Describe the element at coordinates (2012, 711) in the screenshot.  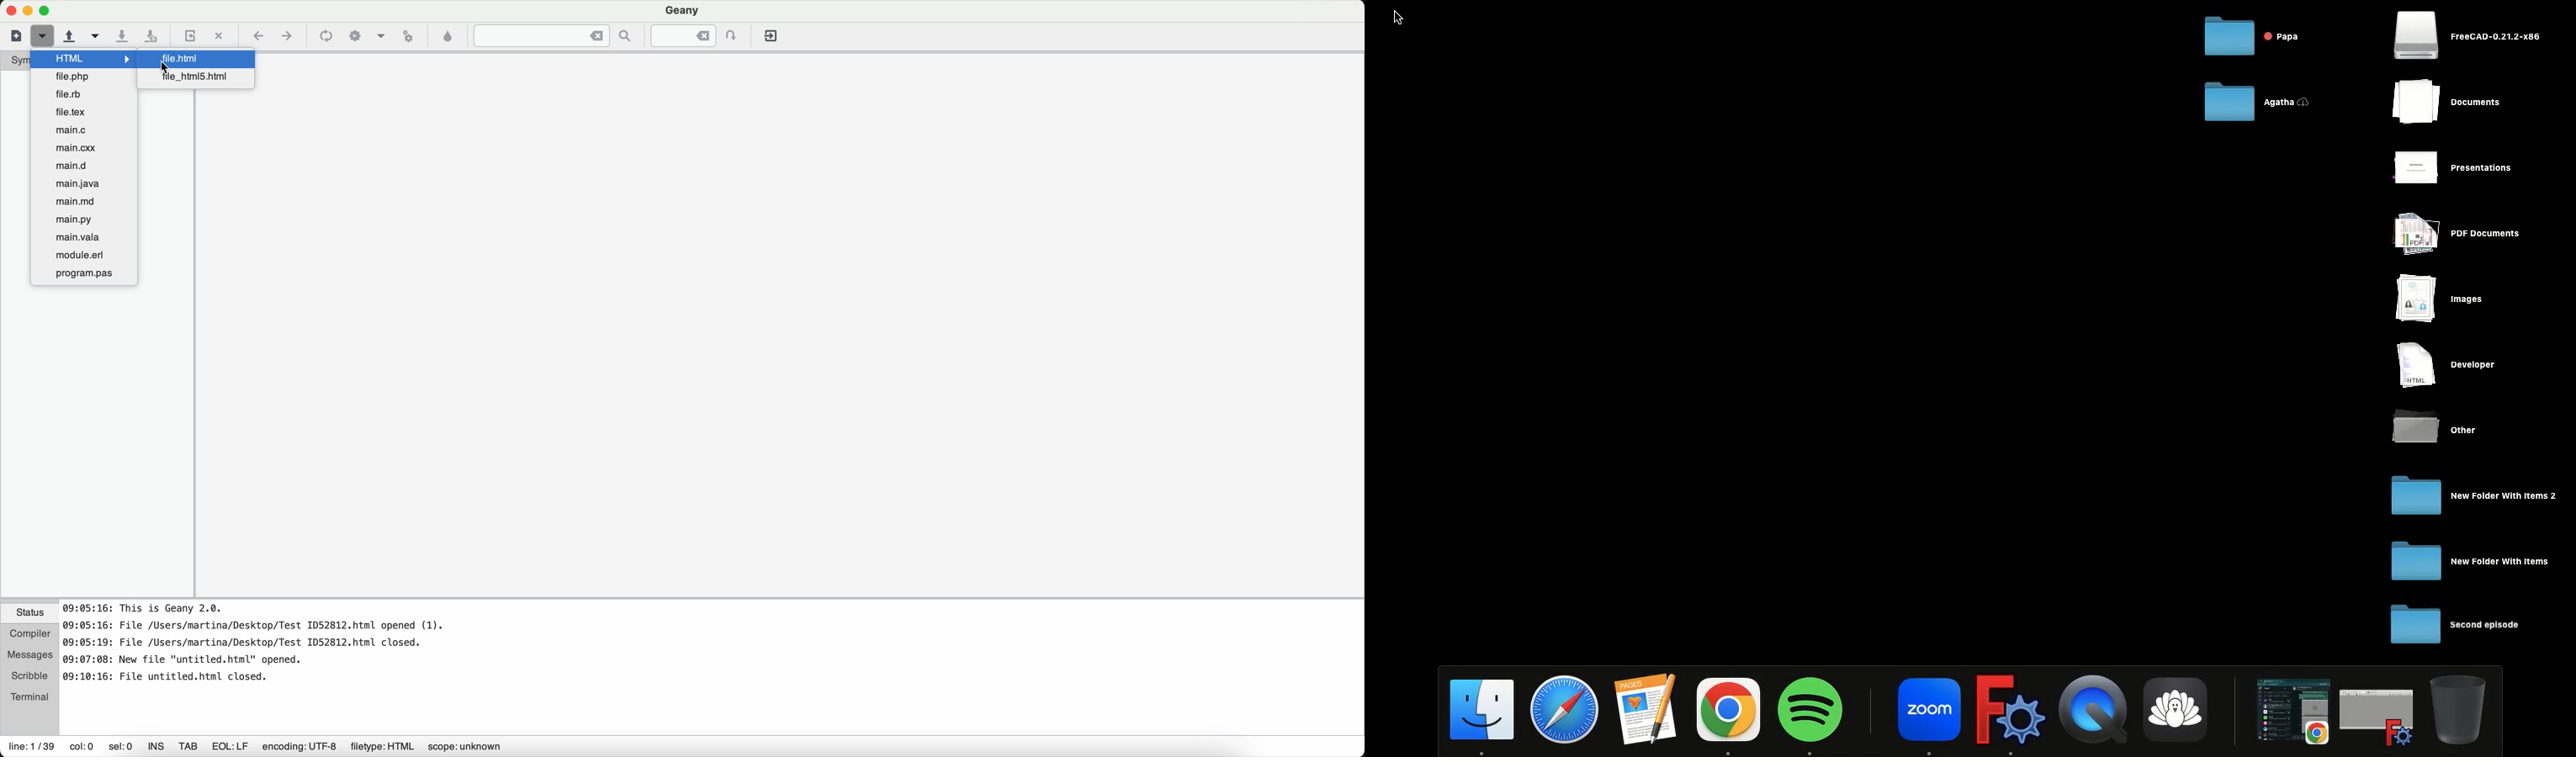
I see `FreeCAD` at that location.